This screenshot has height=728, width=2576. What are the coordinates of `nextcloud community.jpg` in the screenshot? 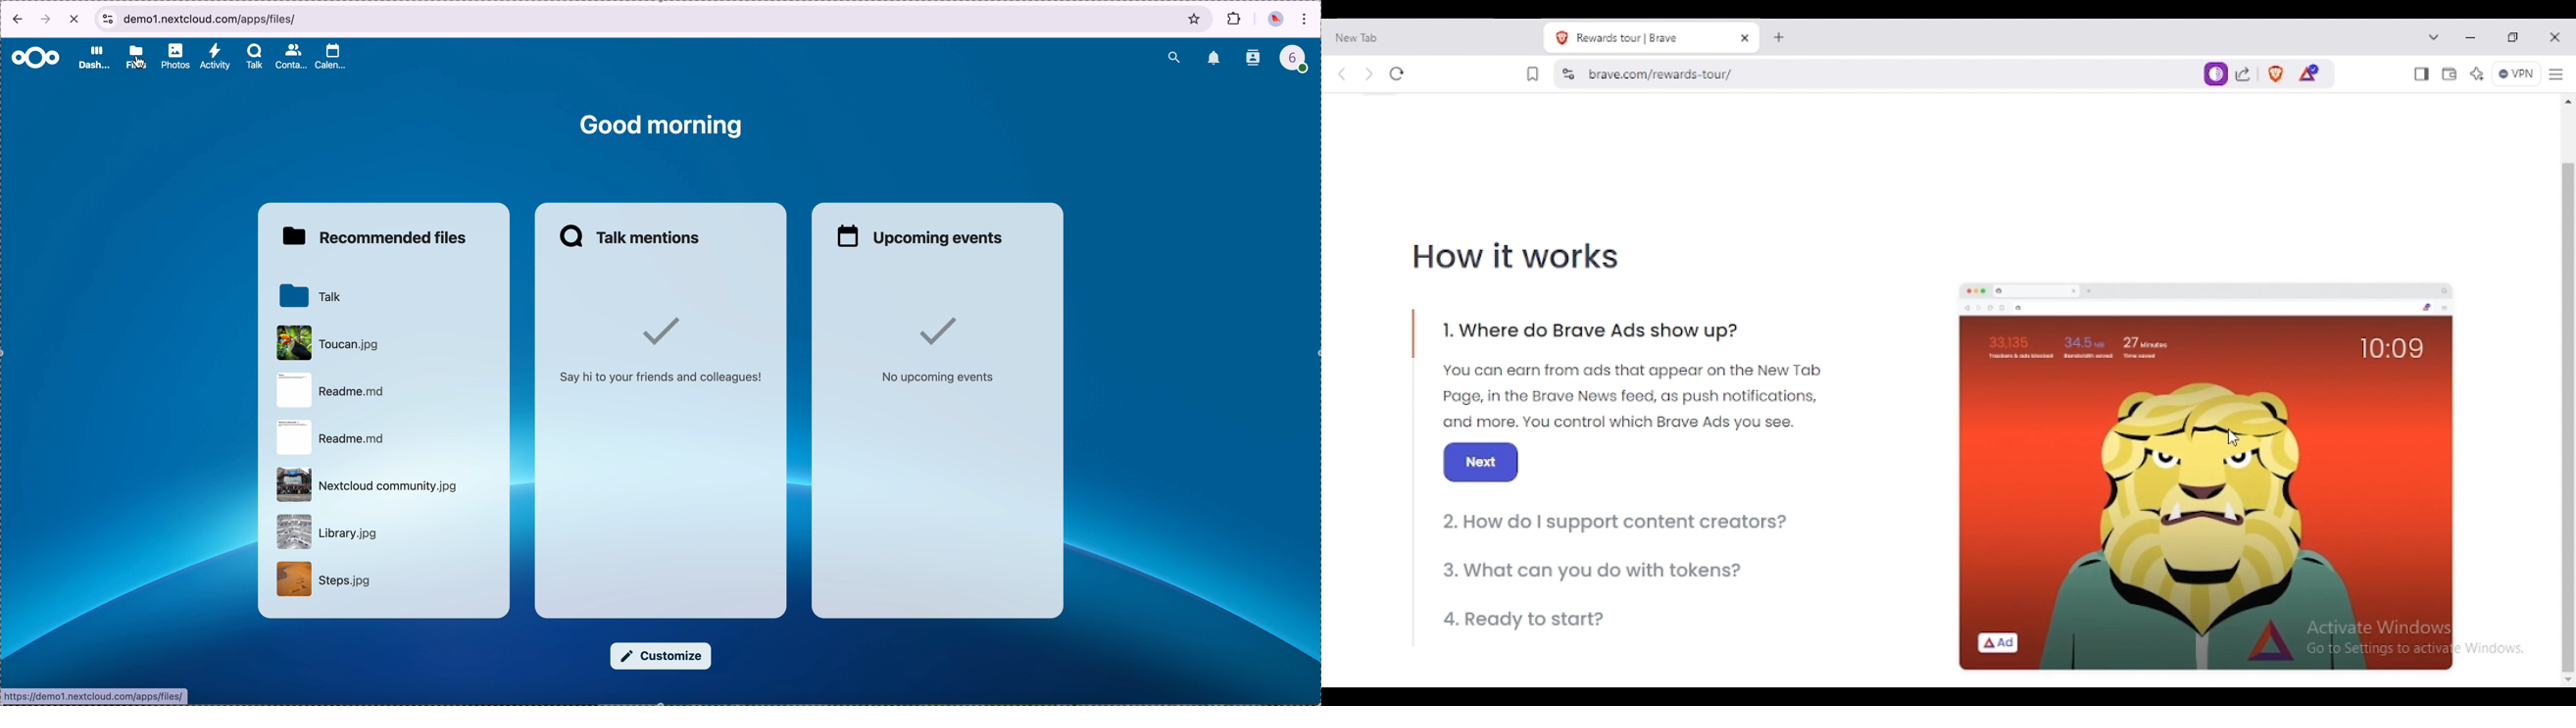 It's located at (367, 487).